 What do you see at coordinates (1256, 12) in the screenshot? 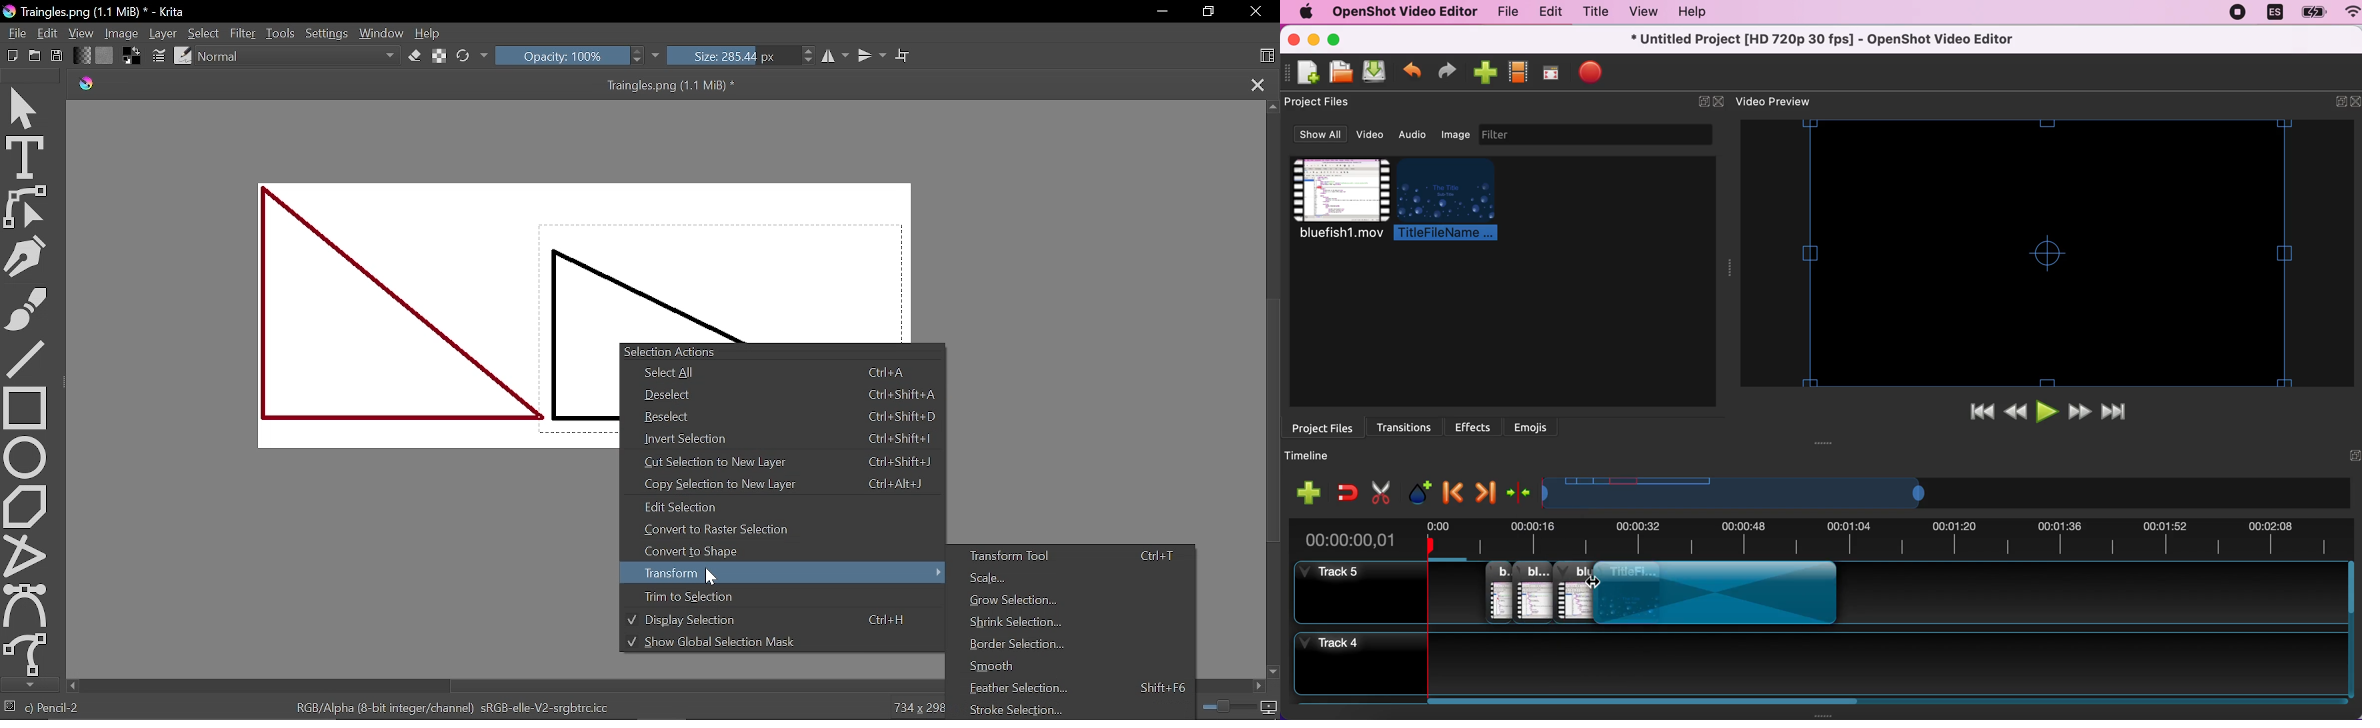
I see `CLose` at bounding box center [1256, 12].